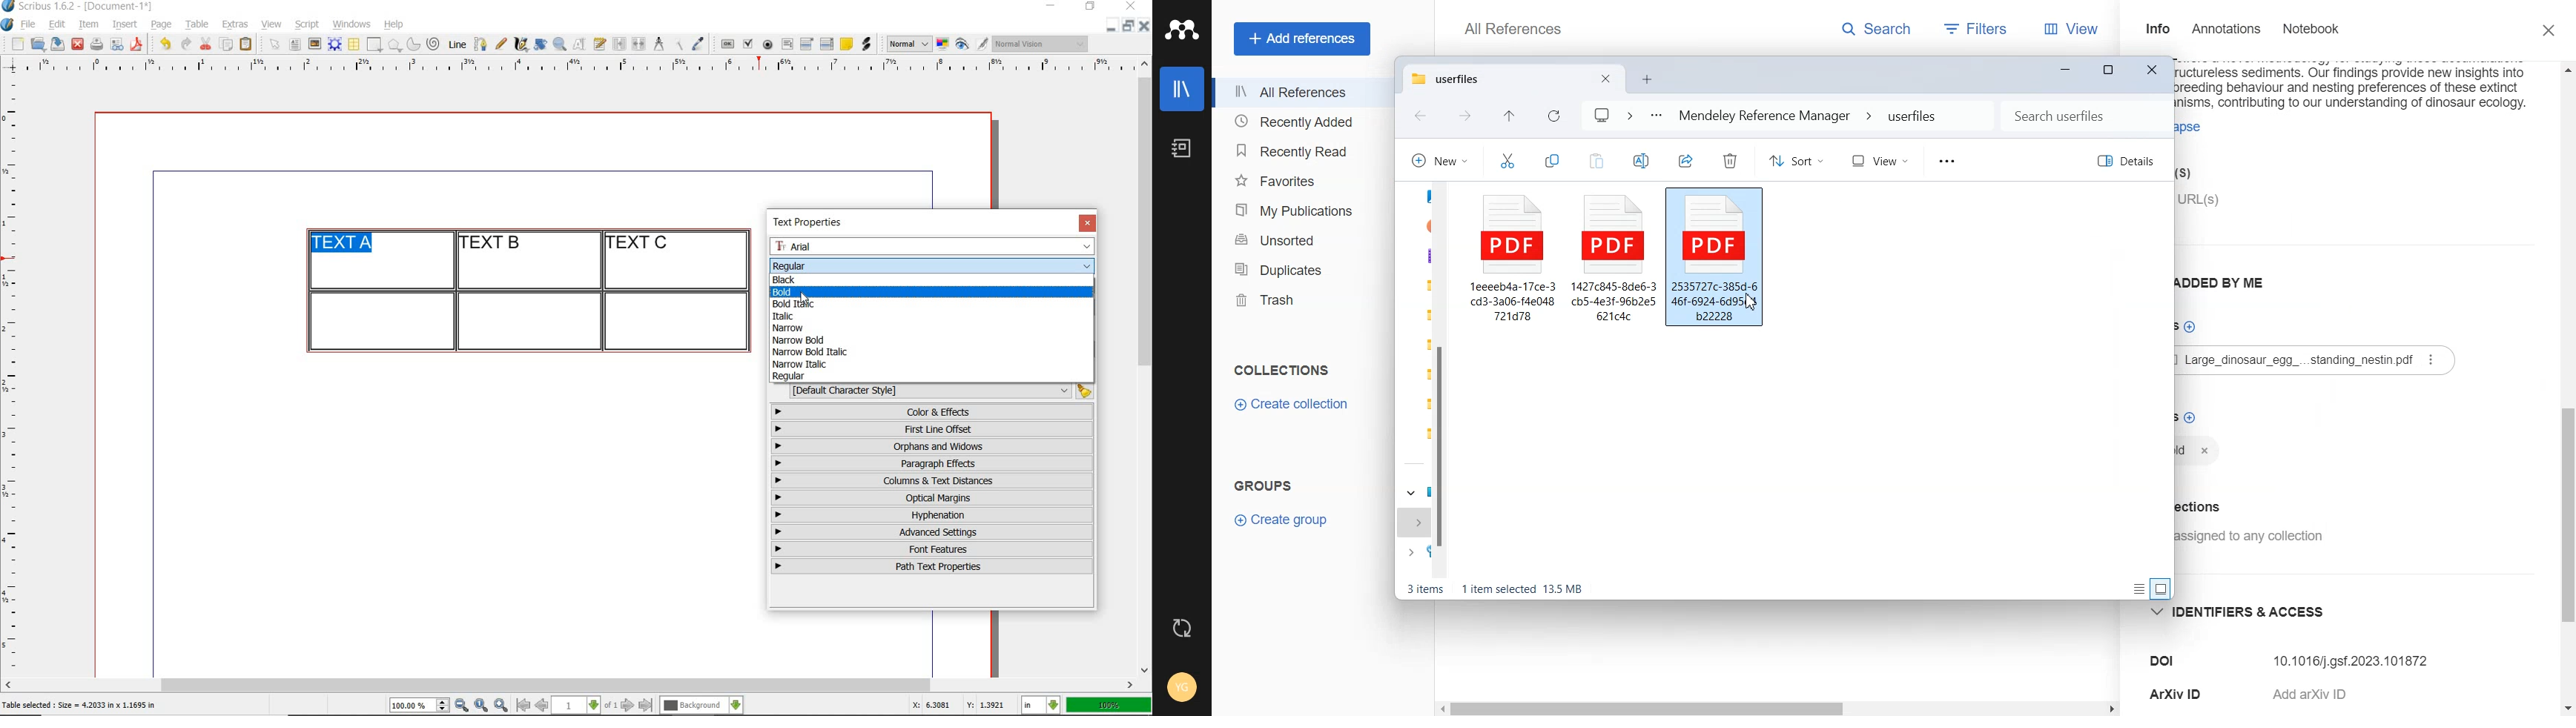 The width and height of the screenshot is (2576, 728). Describe the element at coordinates (1983, 28) in the screenshot. I see `Filters` at that location.